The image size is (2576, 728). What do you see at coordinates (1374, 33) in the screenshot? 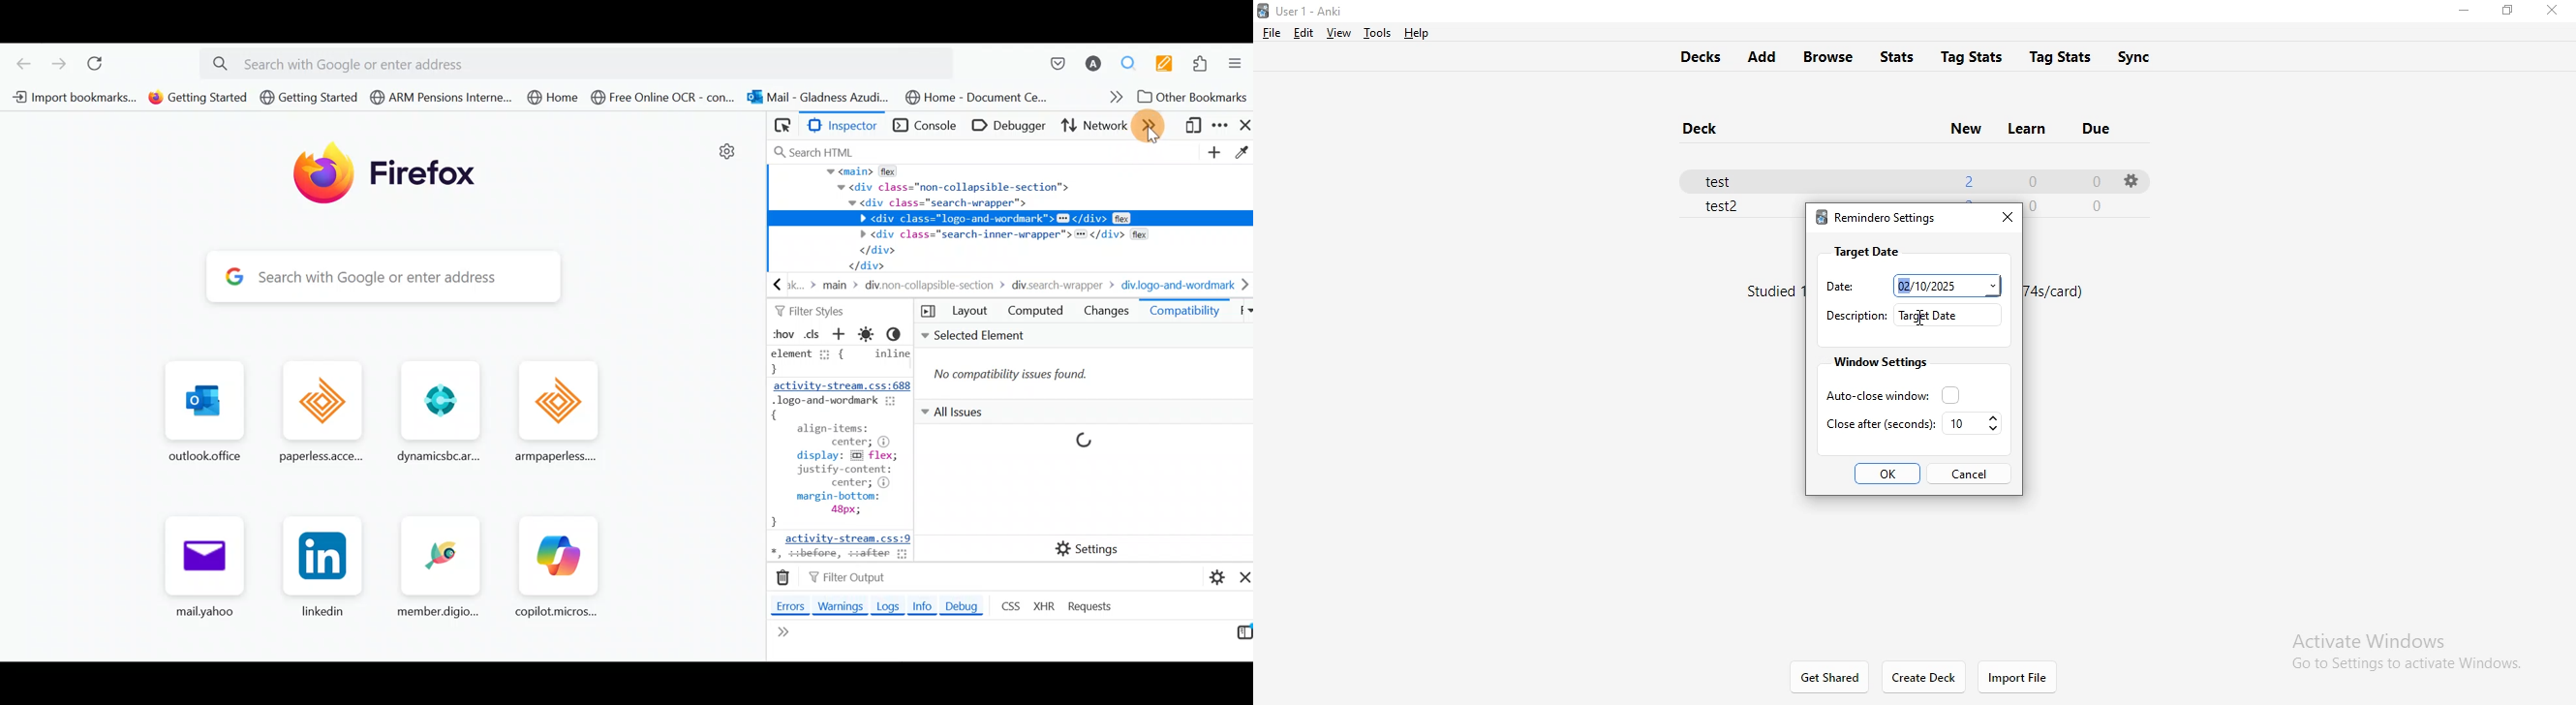
I see `tools` at bounding box center [1374, 33].